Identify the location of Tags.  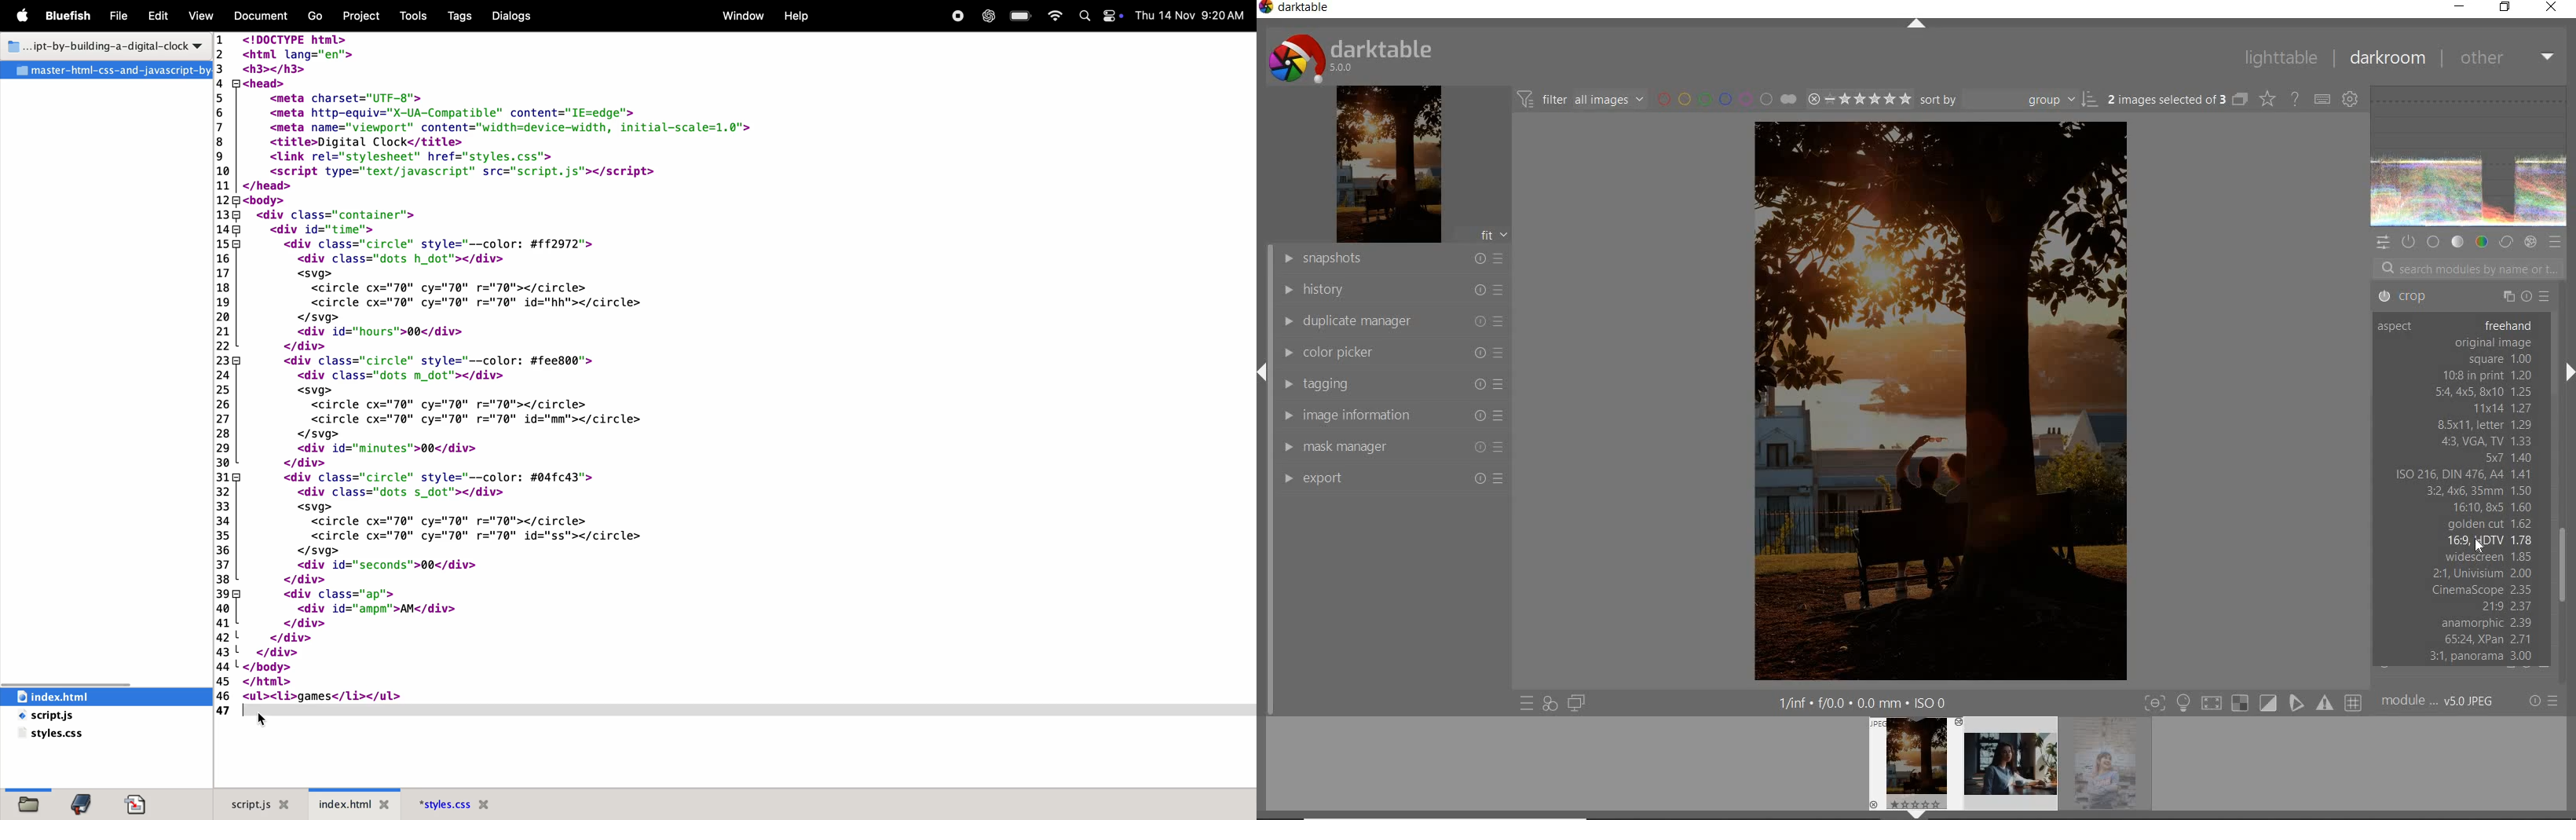
(457, 16).